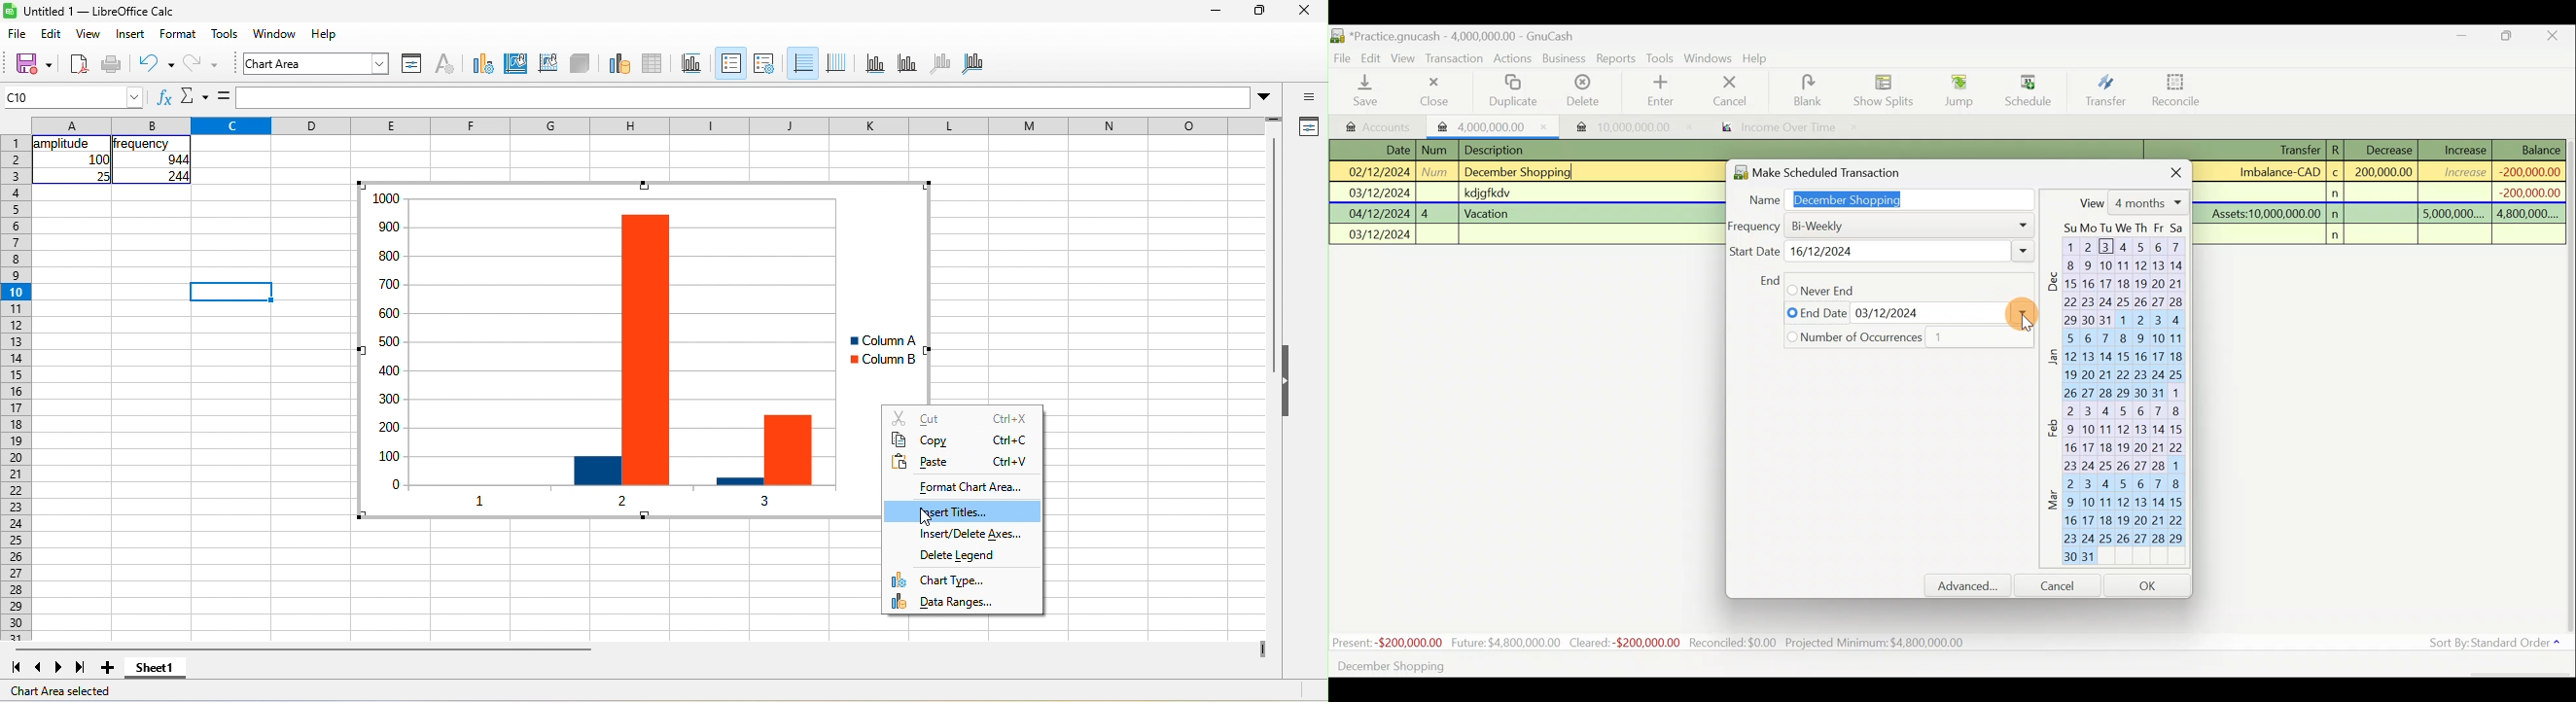 The image size is (2576, 728). I want to click on previous sheet, so click(39, 668).